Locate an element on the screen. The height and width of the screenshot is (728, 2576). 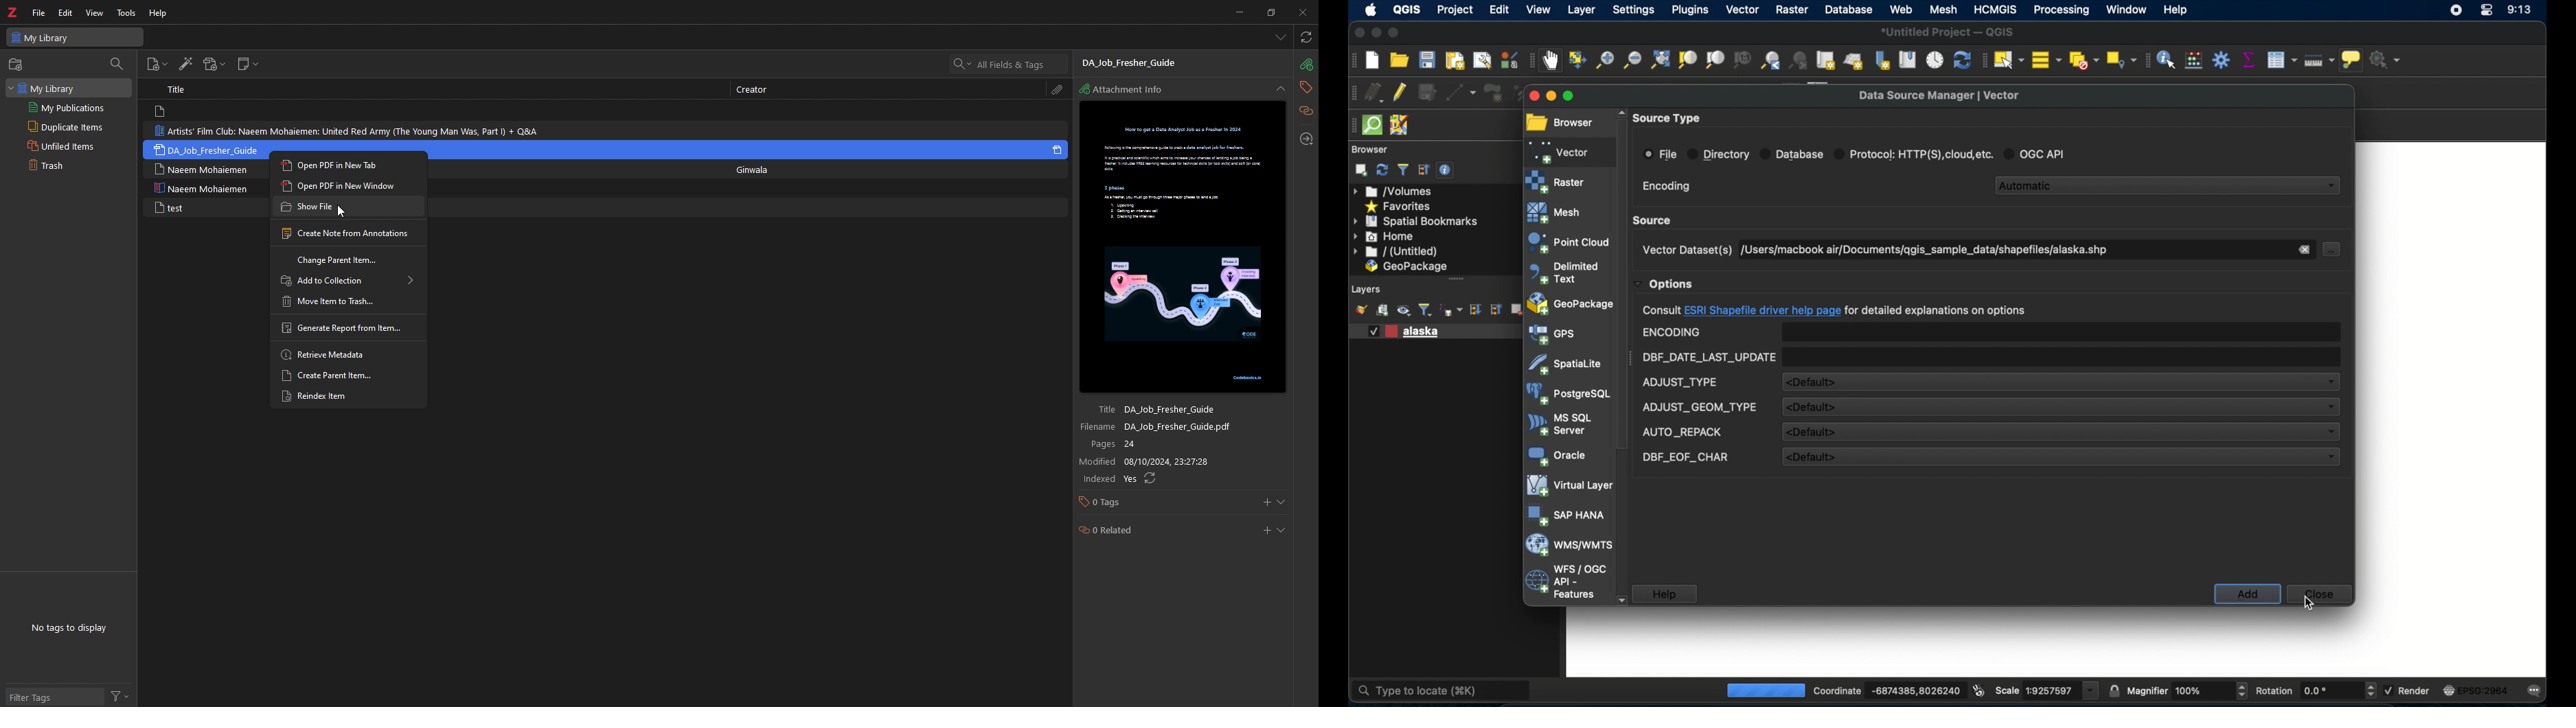
josh remote is located at coordinates (1400, 124).